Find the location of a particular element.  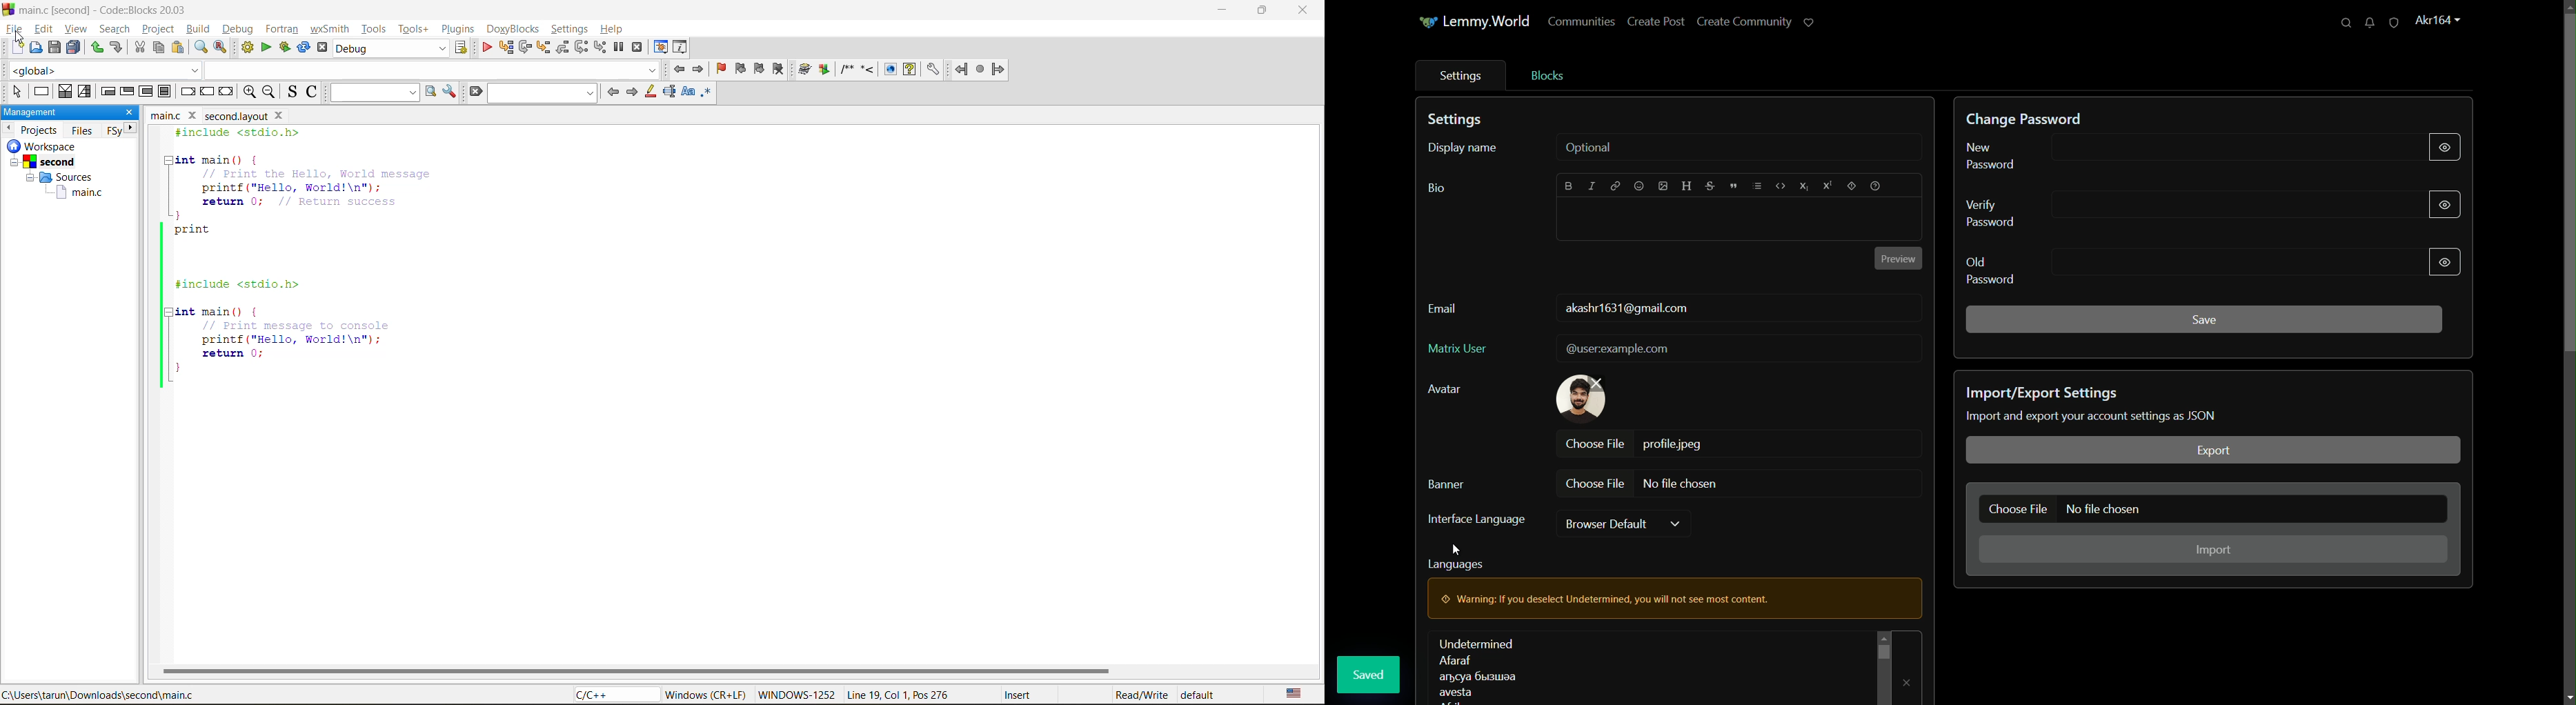

@userexample.com is located at coordinates (1619, 349).